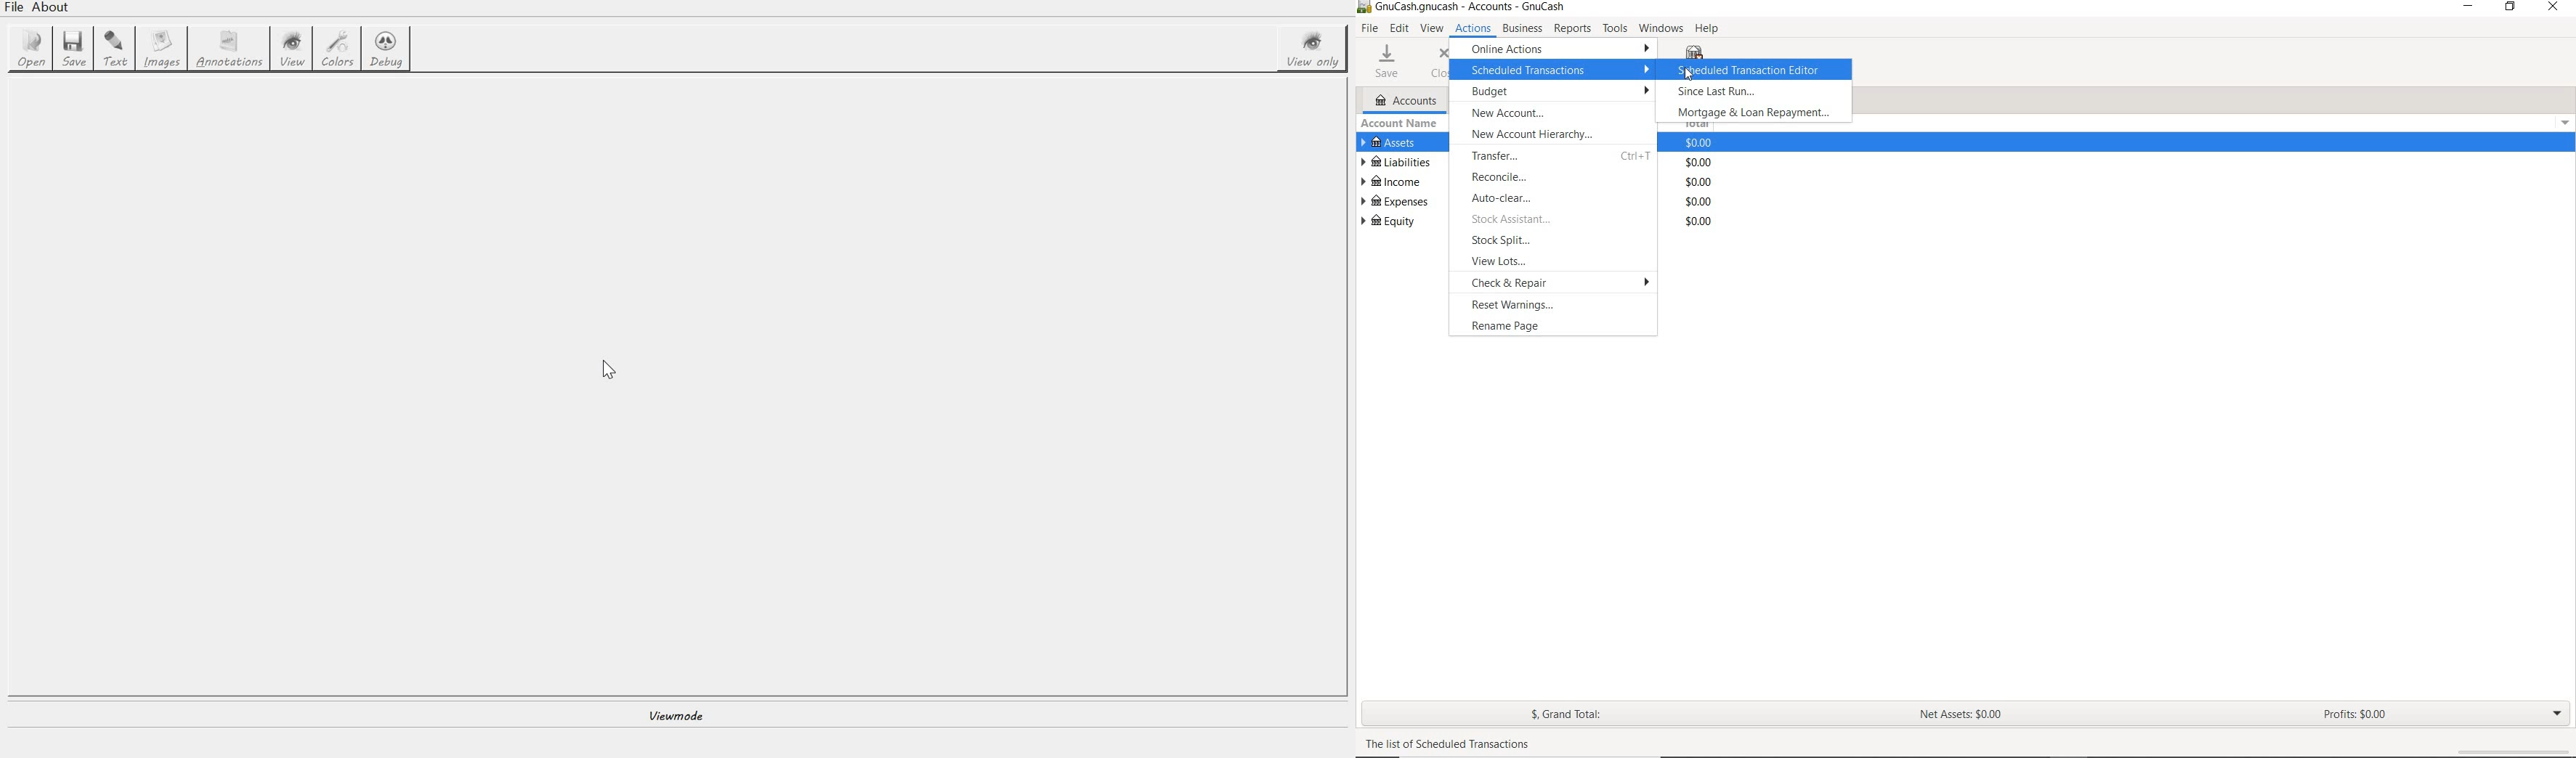 The width and height of the screenshot is (2576, 784). I want to click on RESET WARNINGS, so click(1561, 306).